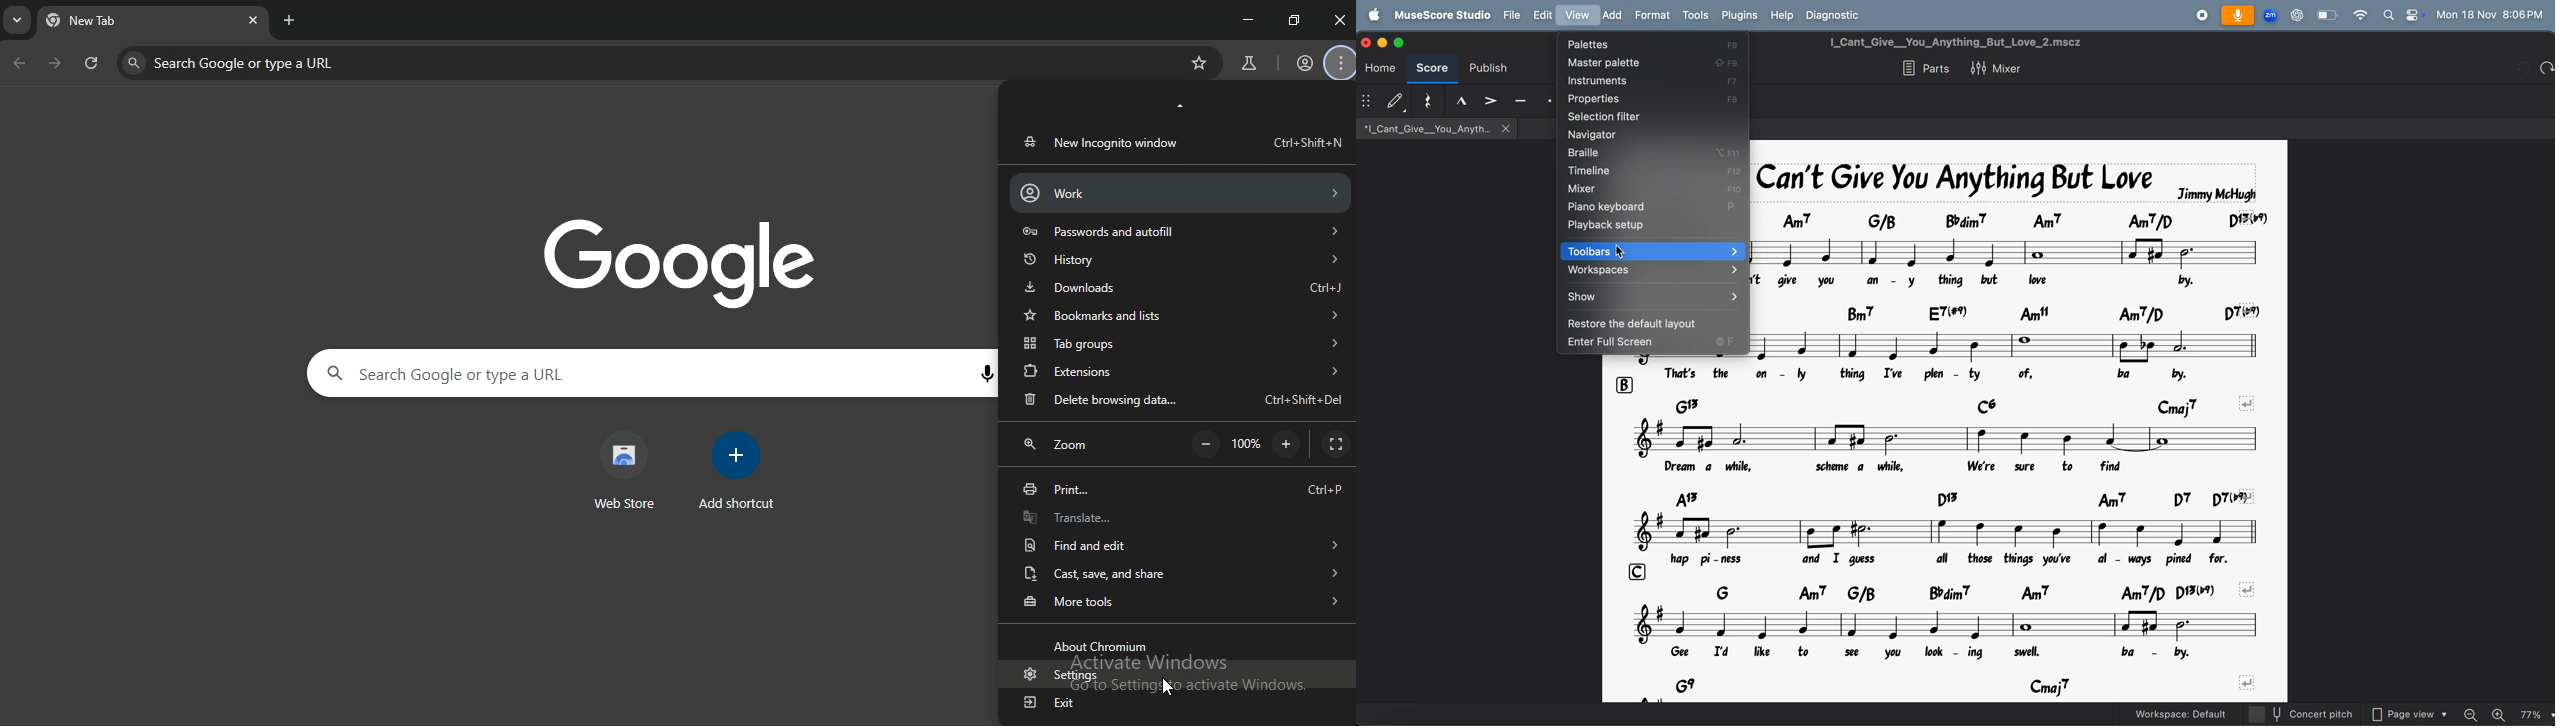  What do you see at coordinates (1958, 406) in the screenshot?
I see `chord symbols` at bounding box center [1958, 406].